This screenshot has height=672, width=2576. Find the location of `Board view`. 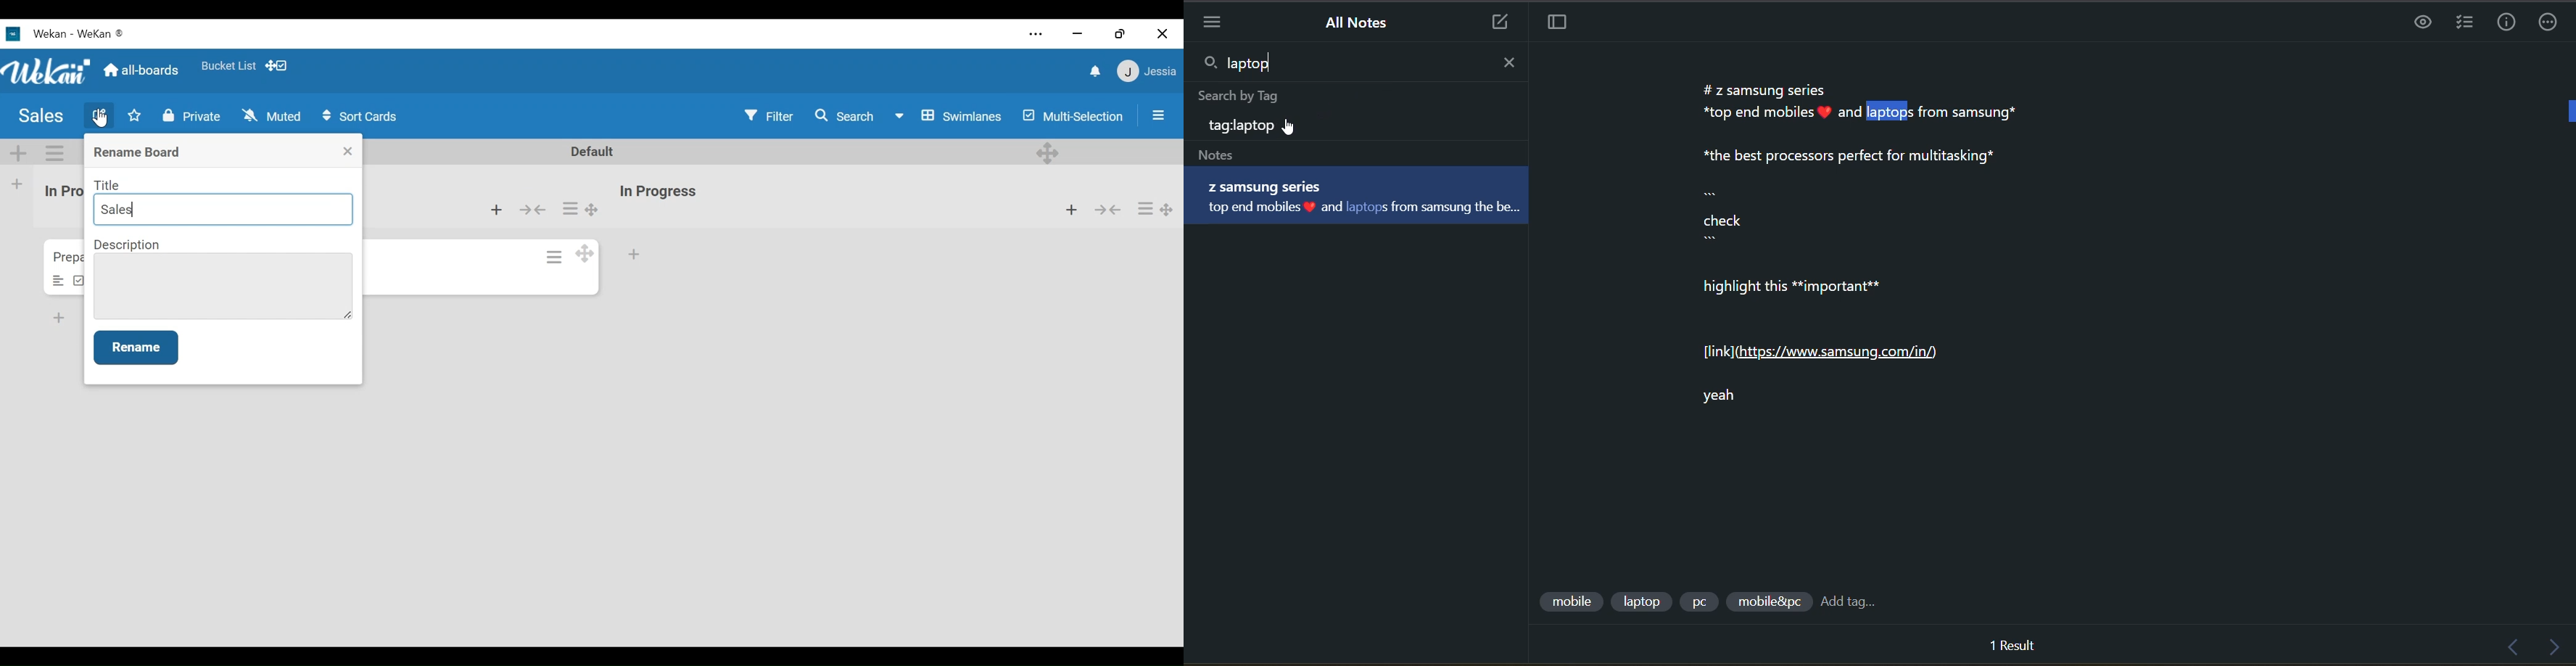

Board view is located at coordinates (951, 118).